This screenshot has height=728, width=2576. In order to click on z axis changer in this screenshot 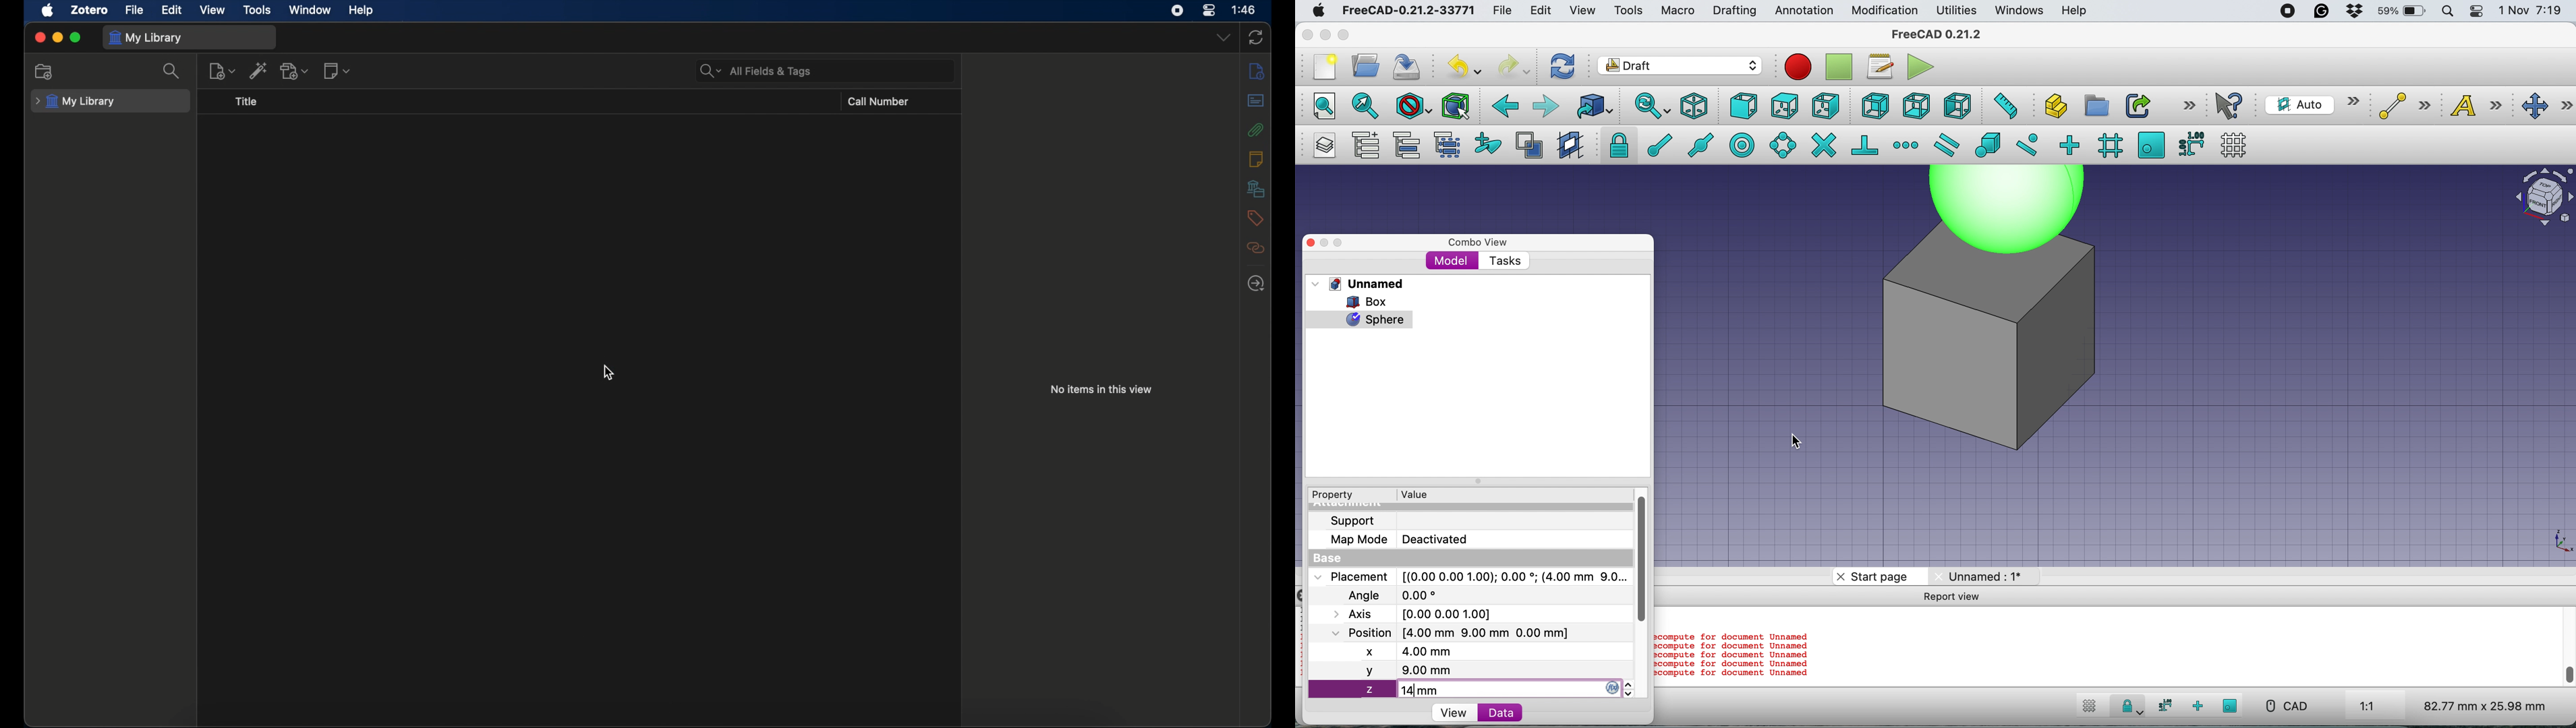, I will do `click(1620, 688)`.